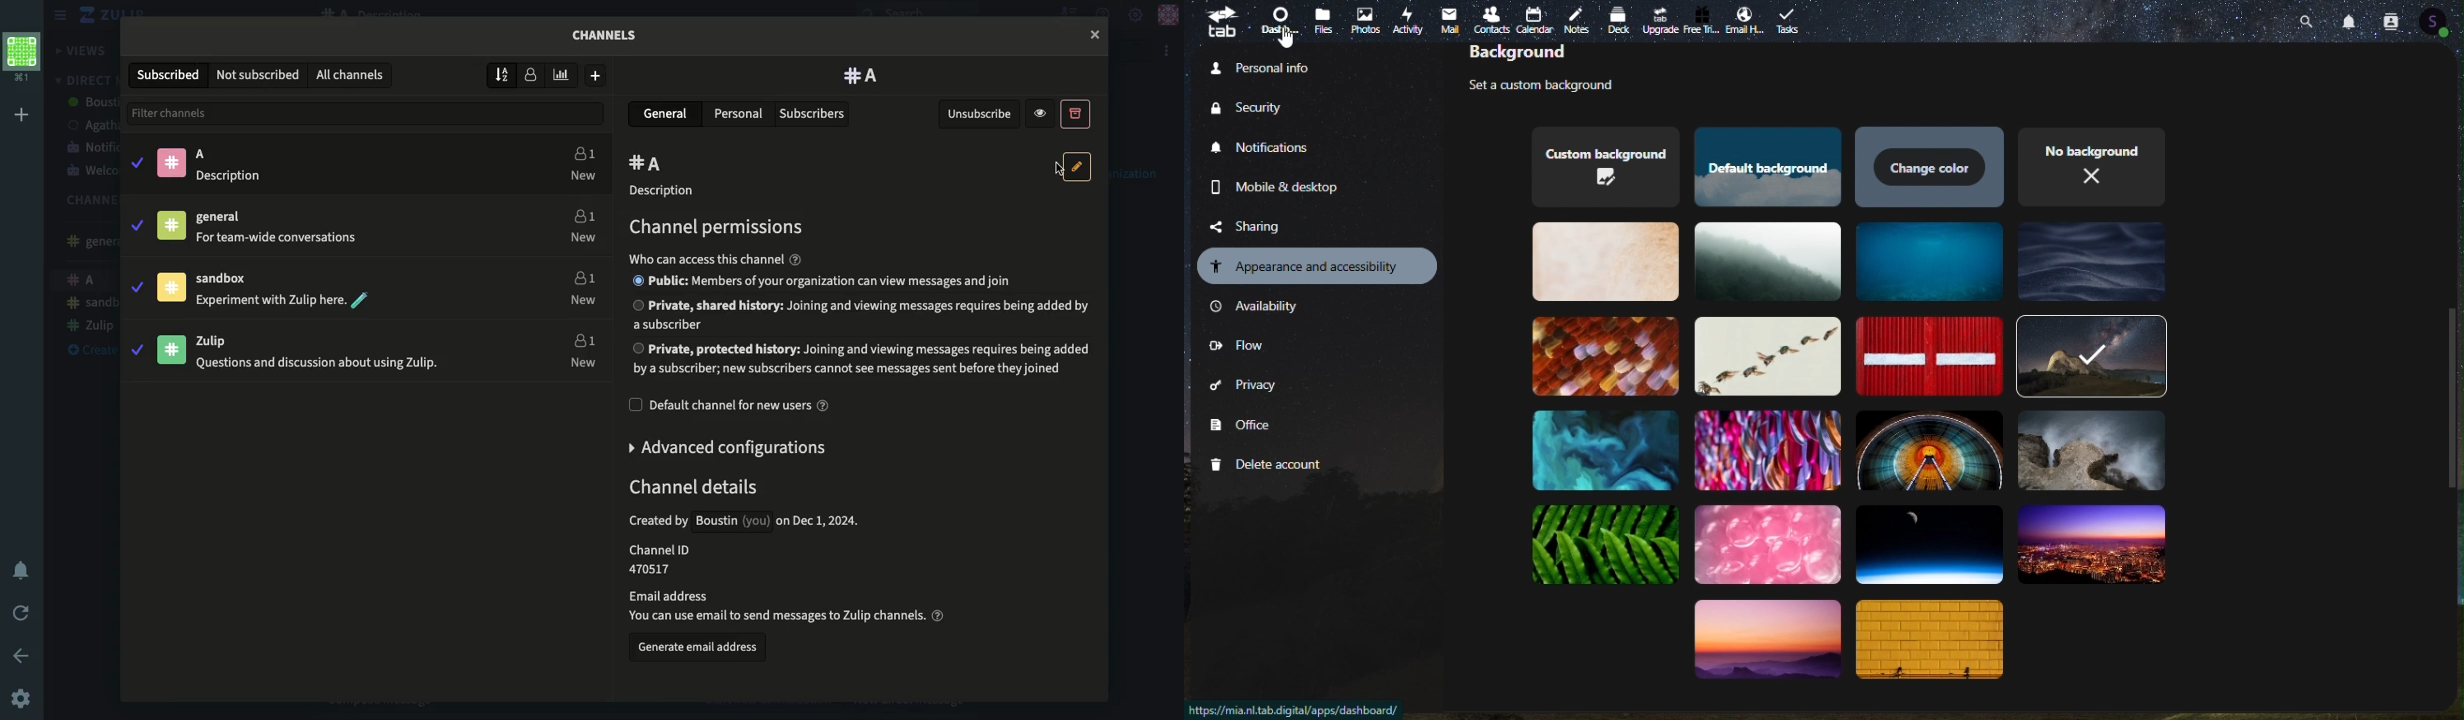  Describe the element at coordinates (91, 304) in the screenshot. I see `Sandbox` at that location.